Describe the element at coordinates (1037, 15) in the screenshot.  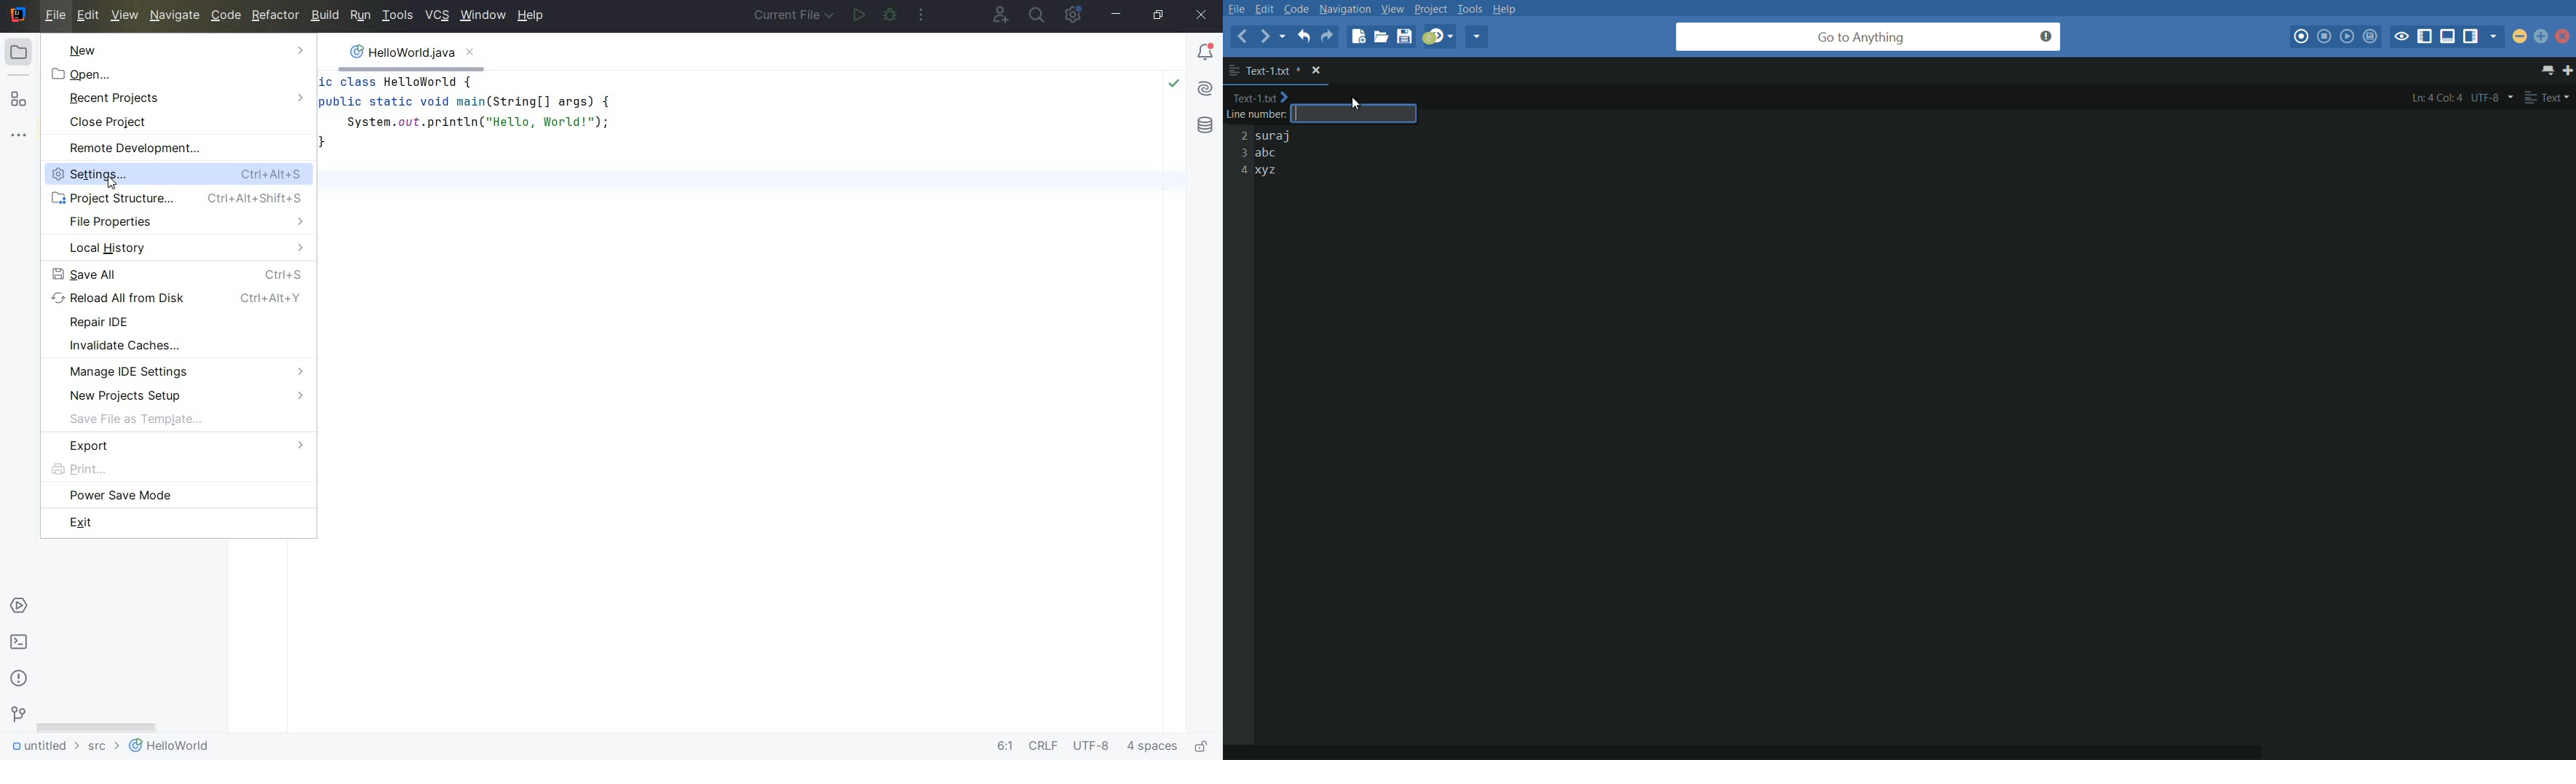
I see `search everywhere` at that location.